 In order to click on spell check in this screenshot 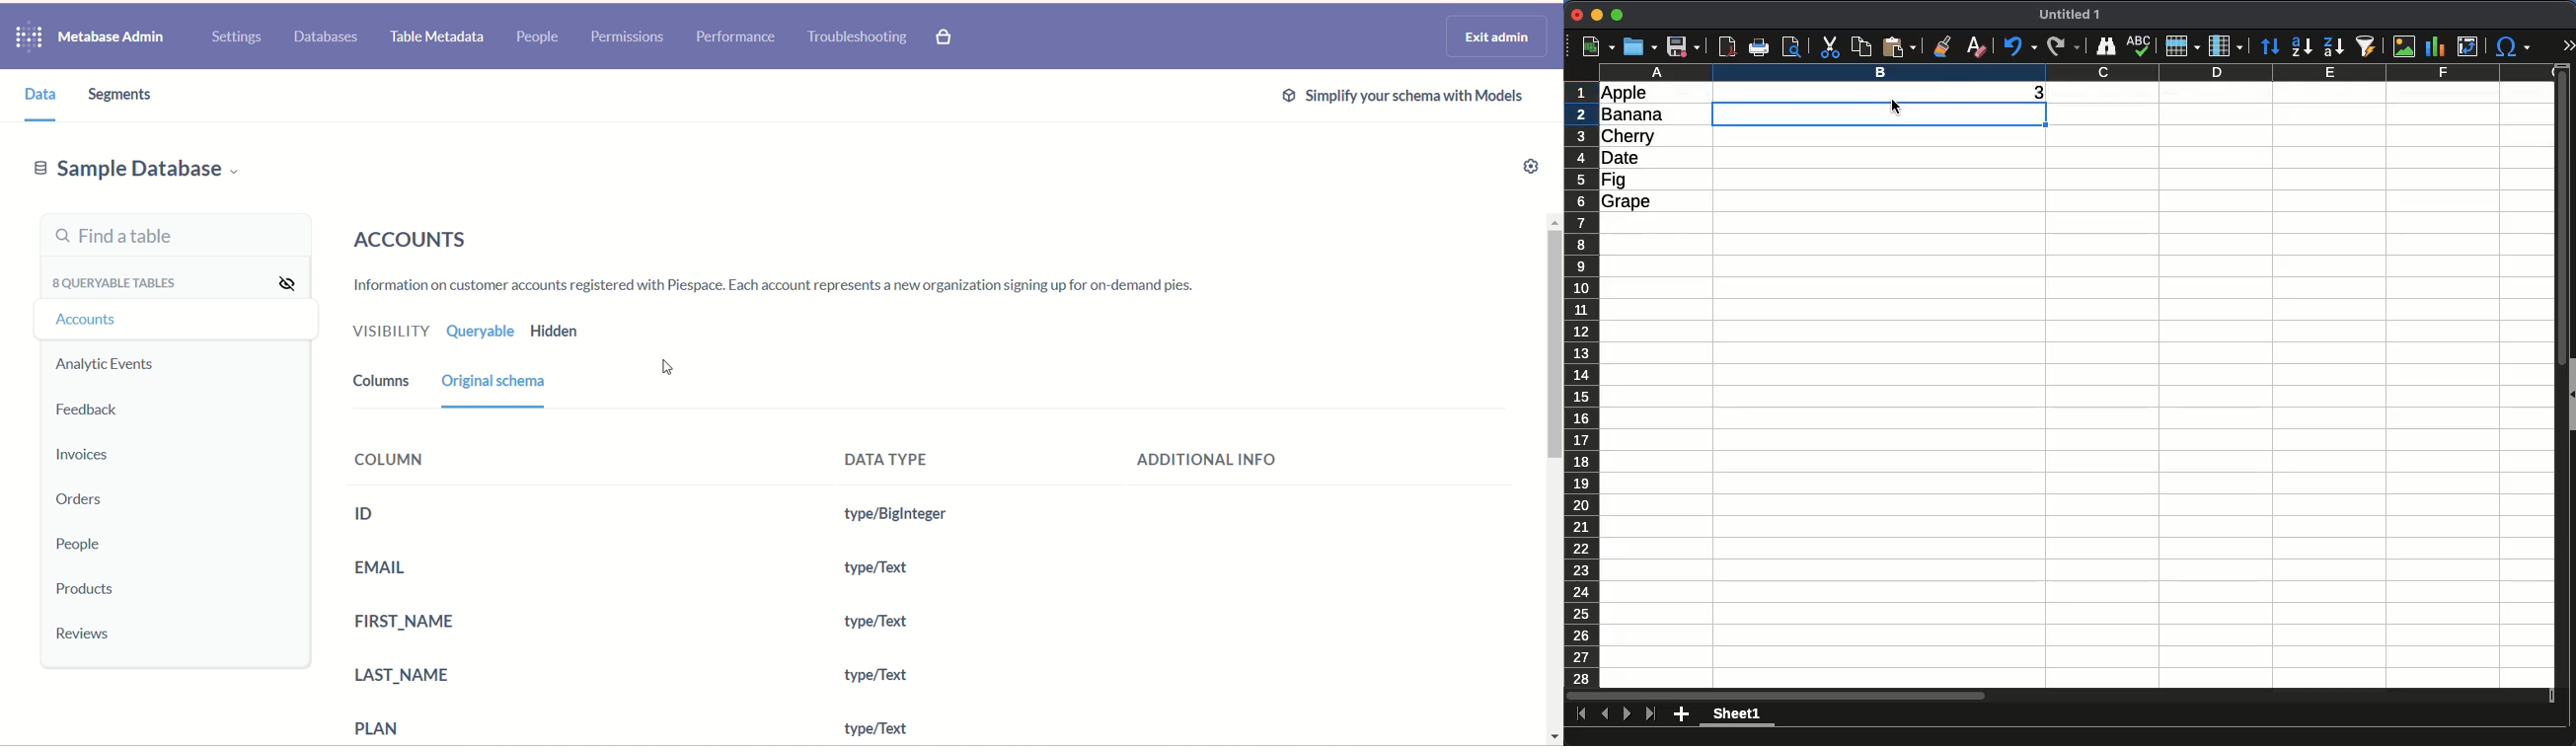, I will do `click(2139, 46)`.